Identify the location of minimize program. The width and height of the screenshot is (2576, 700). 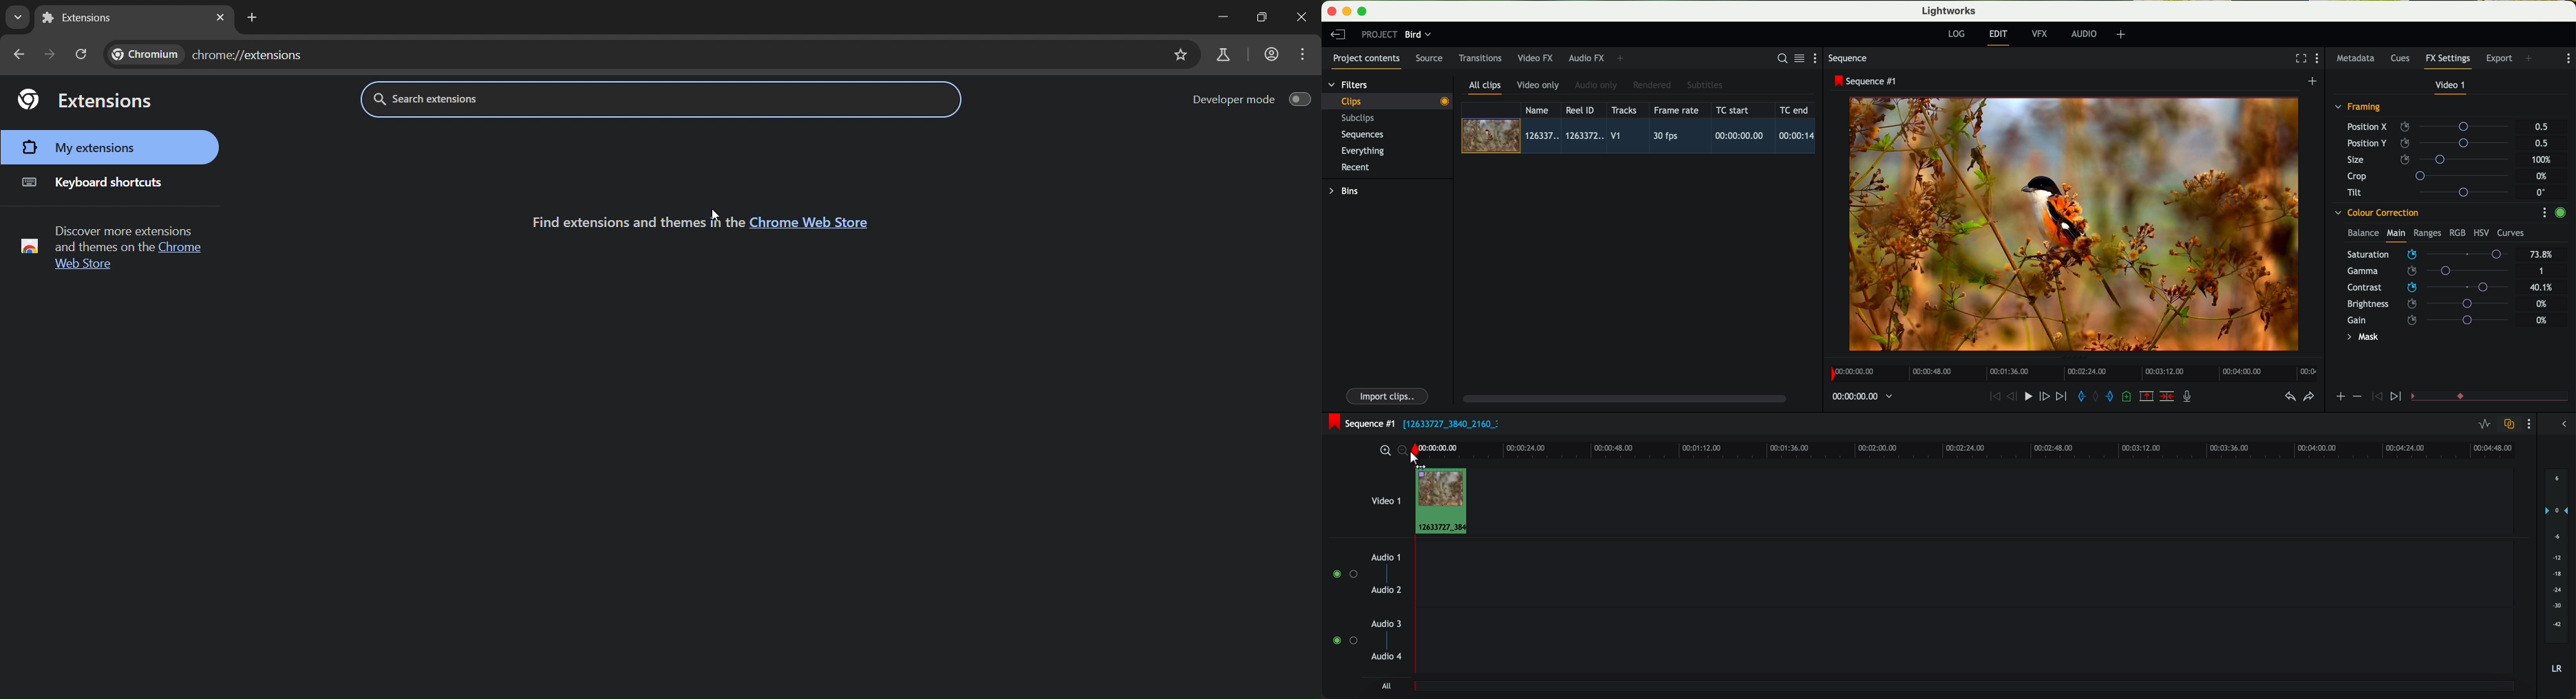
(1349, 12).